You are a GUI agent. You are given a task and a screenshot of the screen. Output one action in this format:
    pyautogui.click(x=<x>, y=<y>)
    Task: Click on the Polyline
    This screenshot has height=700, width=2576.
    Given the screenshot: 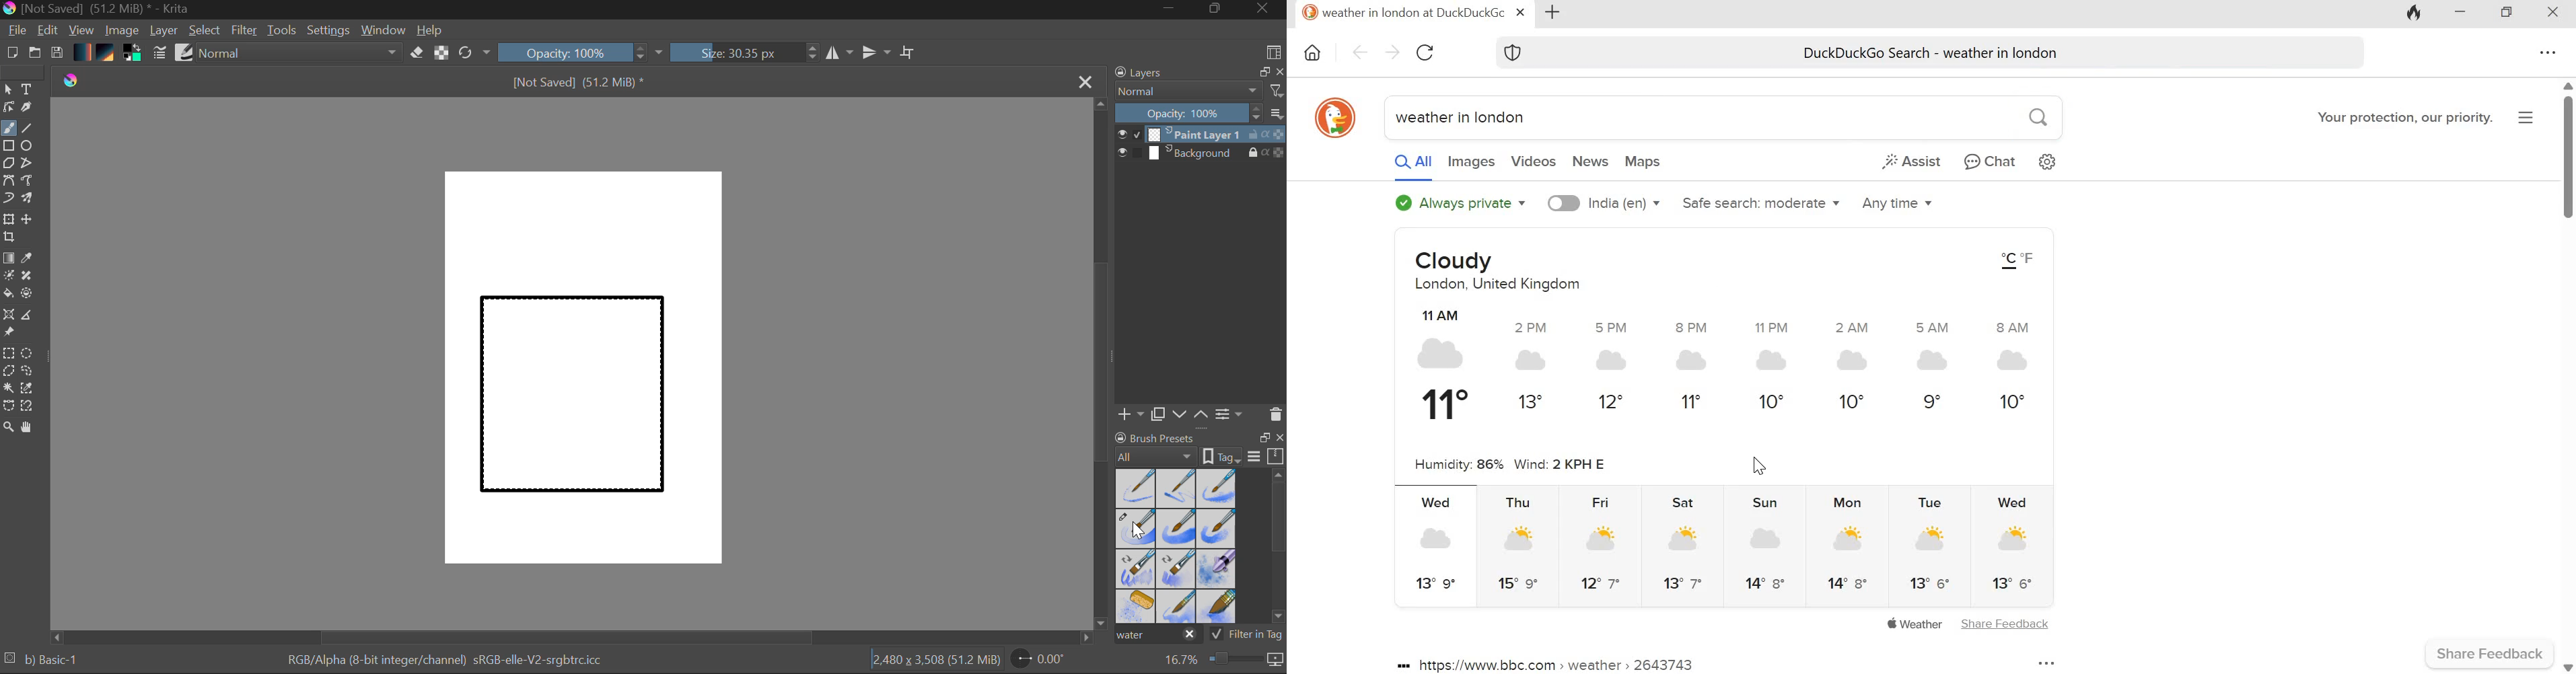 What is the action you would take?
    pyautogui.click(x=28, y=164)
    